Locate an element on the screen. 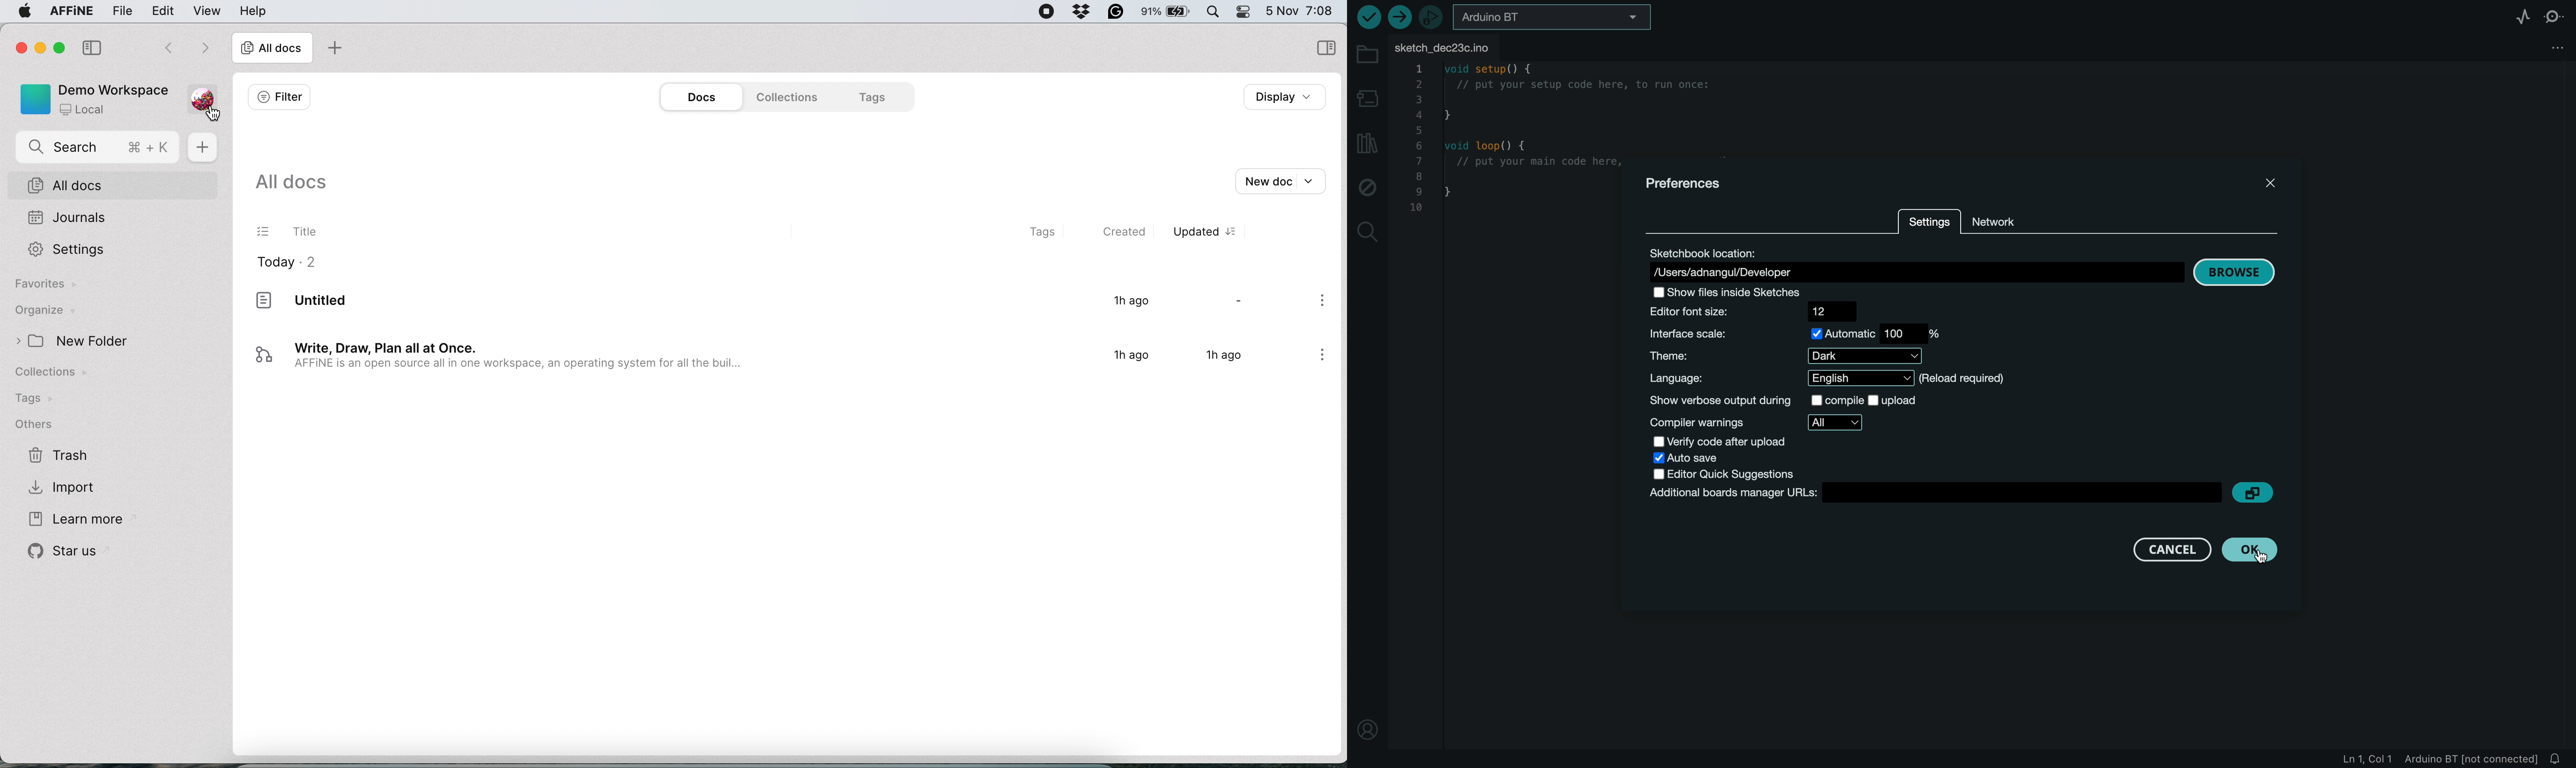 This screenshot has width=2576, height=784. dropbox is located at coordinates (1082, 13).